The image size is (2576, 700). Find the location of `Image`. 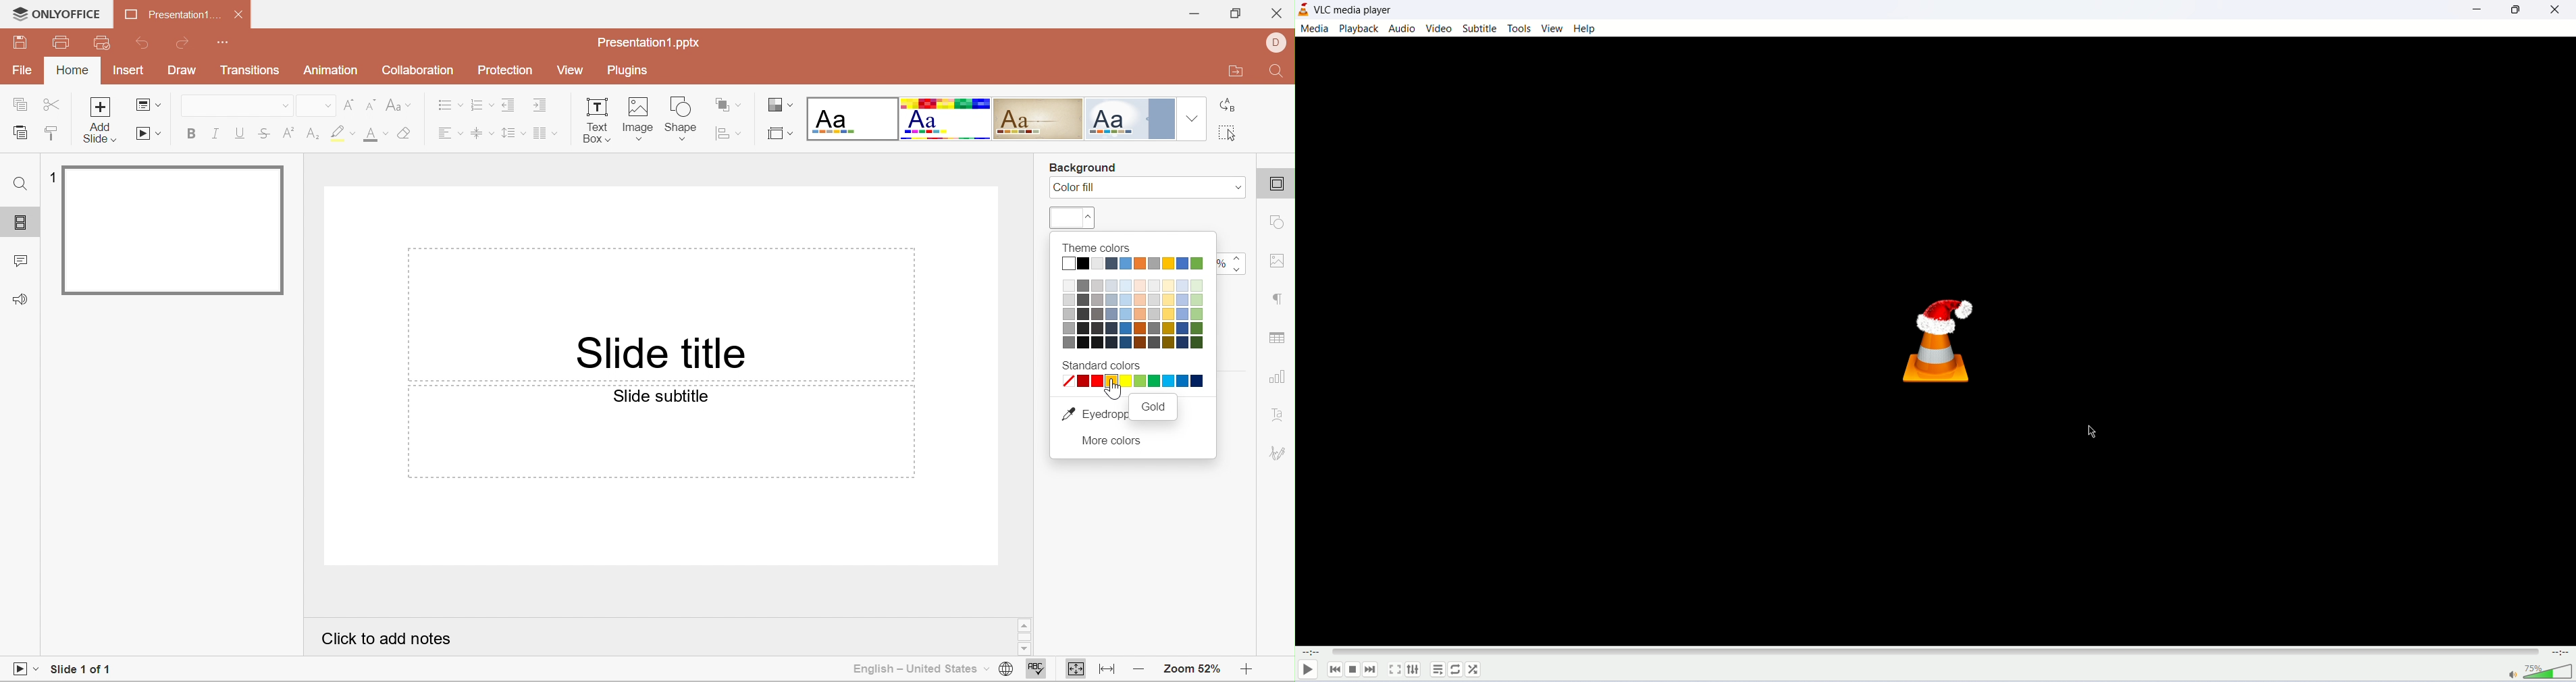

Image is located at coordinates (637, 117).